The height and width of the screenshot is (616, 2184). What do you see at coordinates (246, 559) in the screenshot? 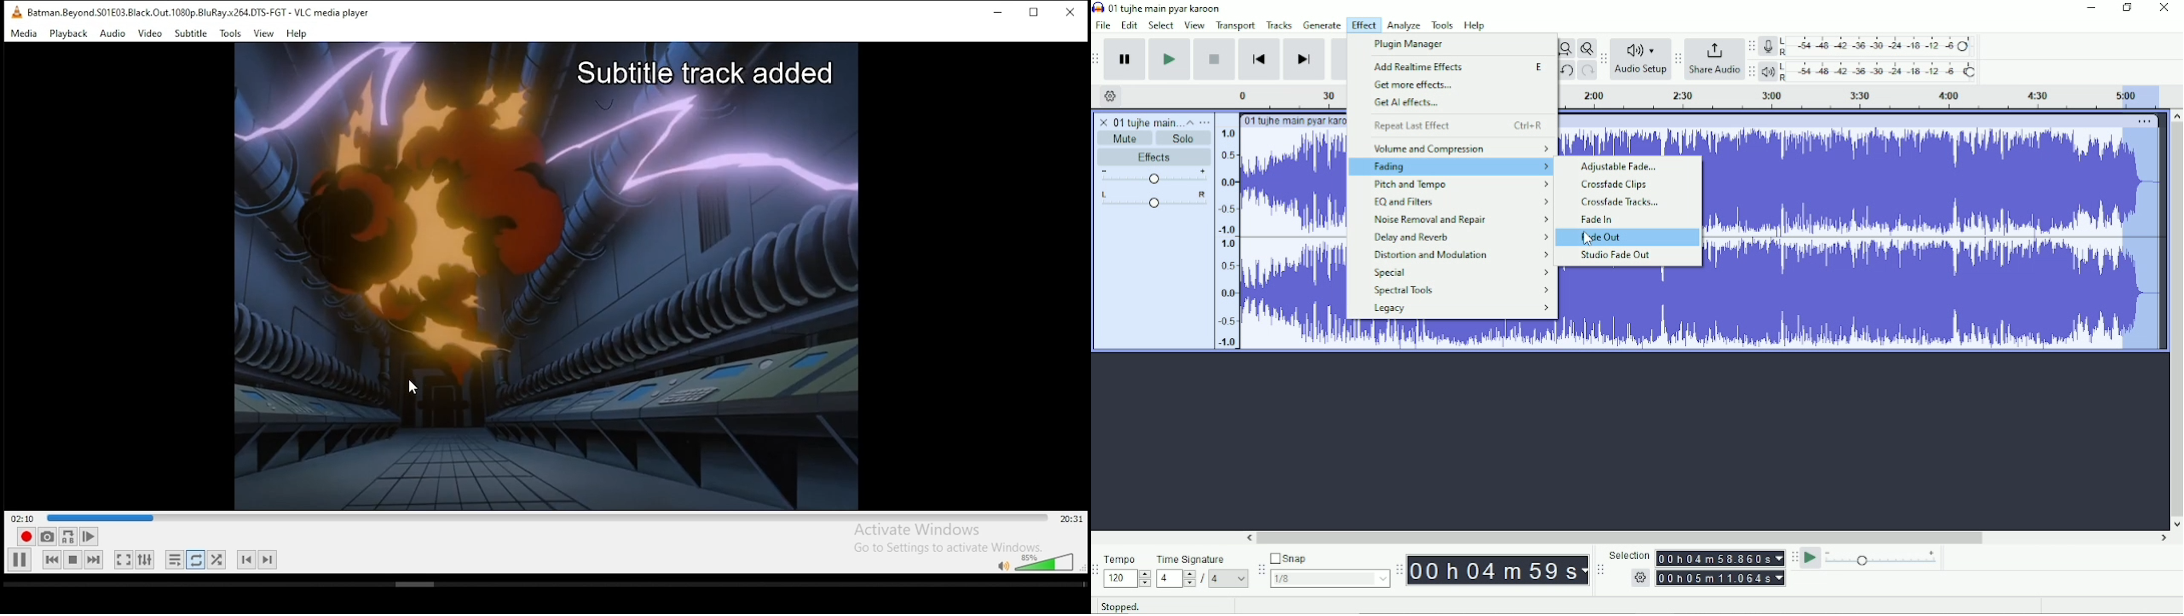
I see `previous chapter` at bounding box center [246, 559].